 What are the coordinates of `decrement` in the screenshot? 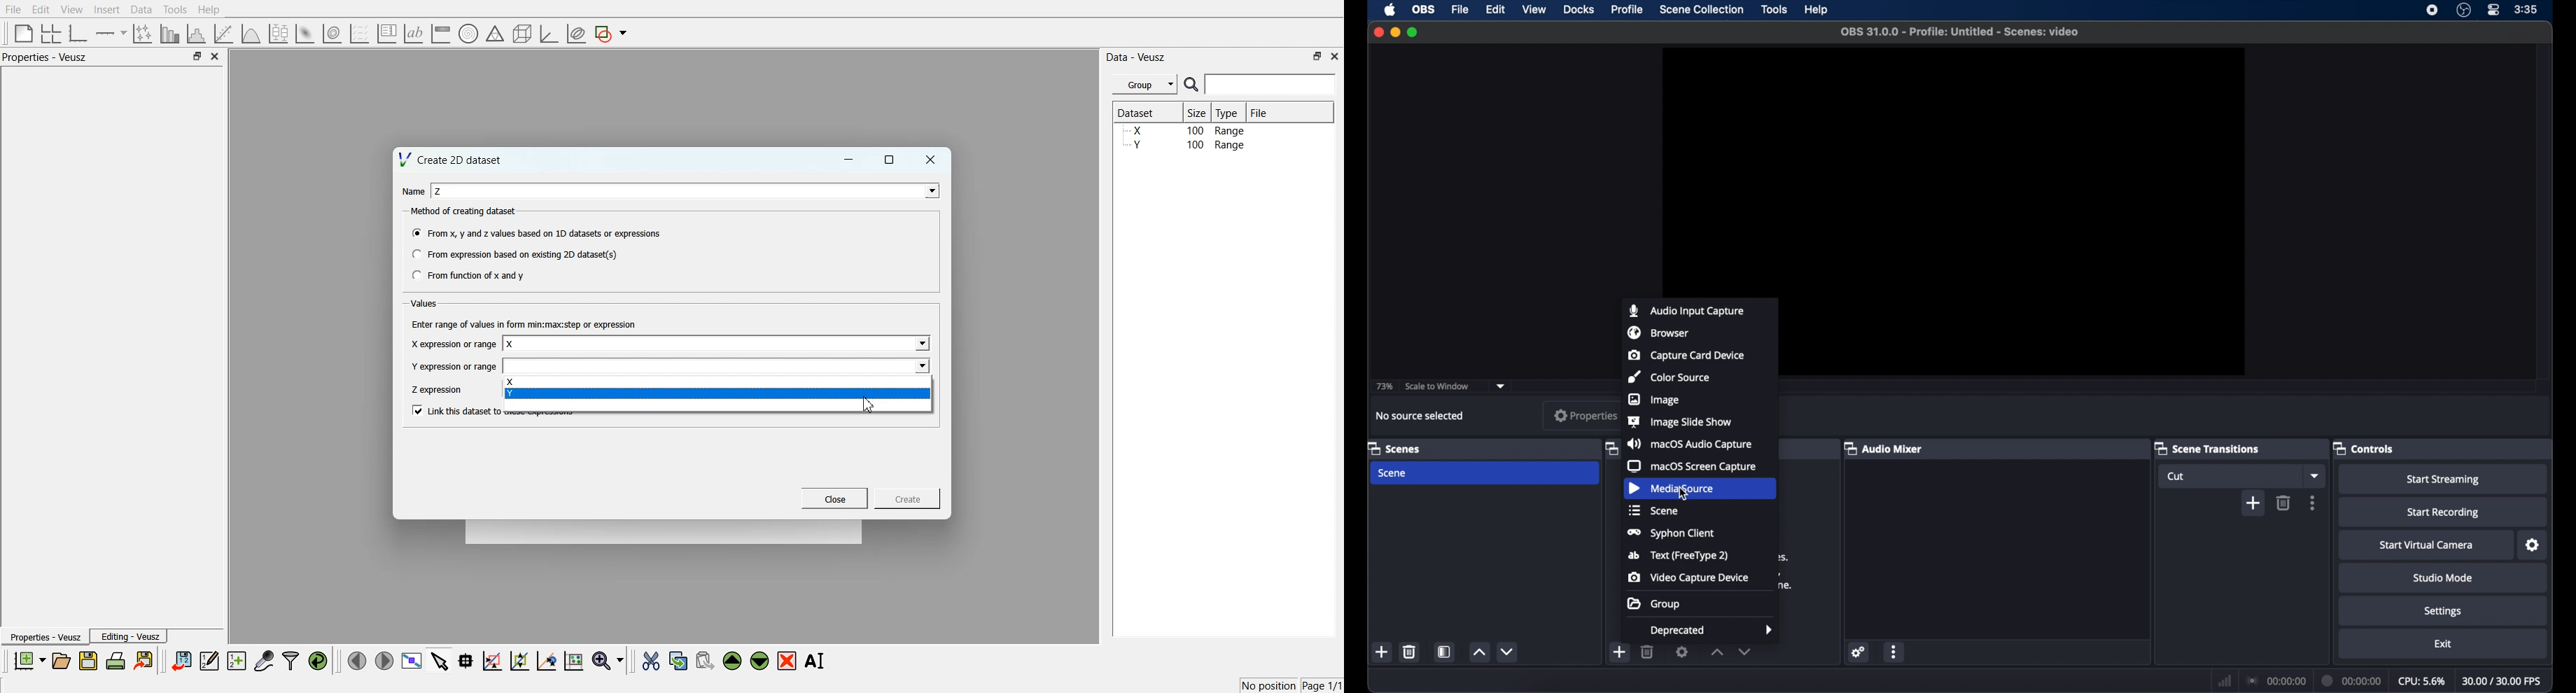 It's located at (1507, 651).